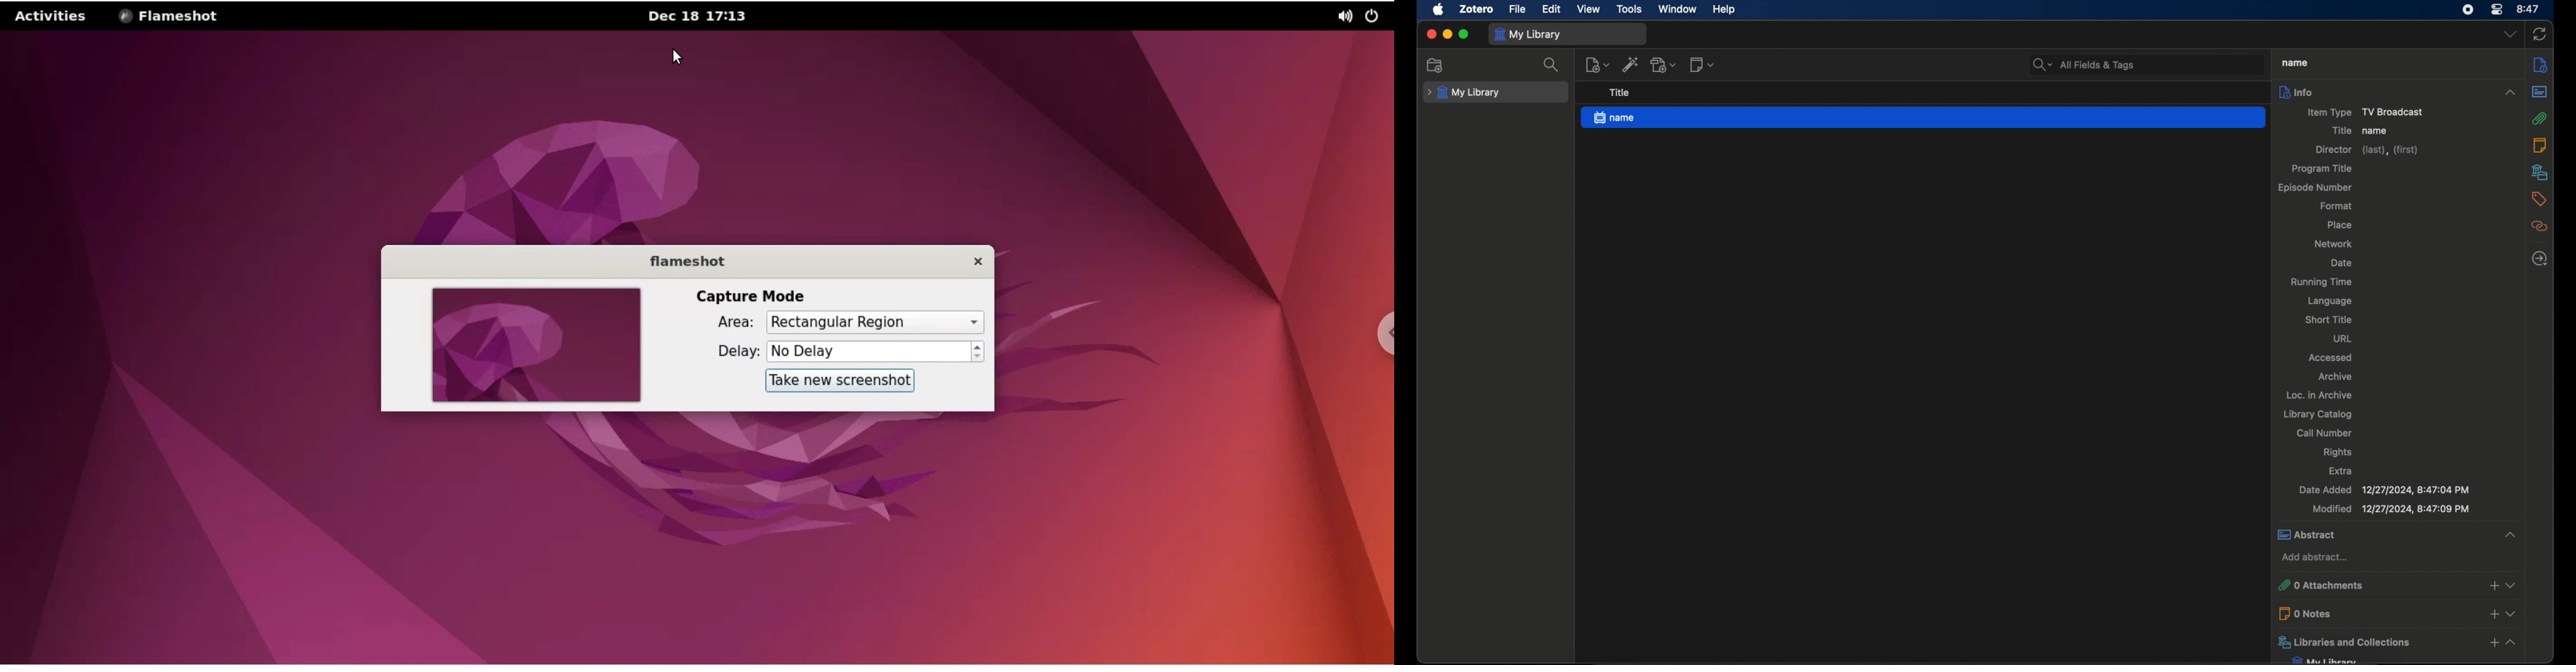 The image size is (2576, 672). I want to click on add notes, so click(2493, 613).